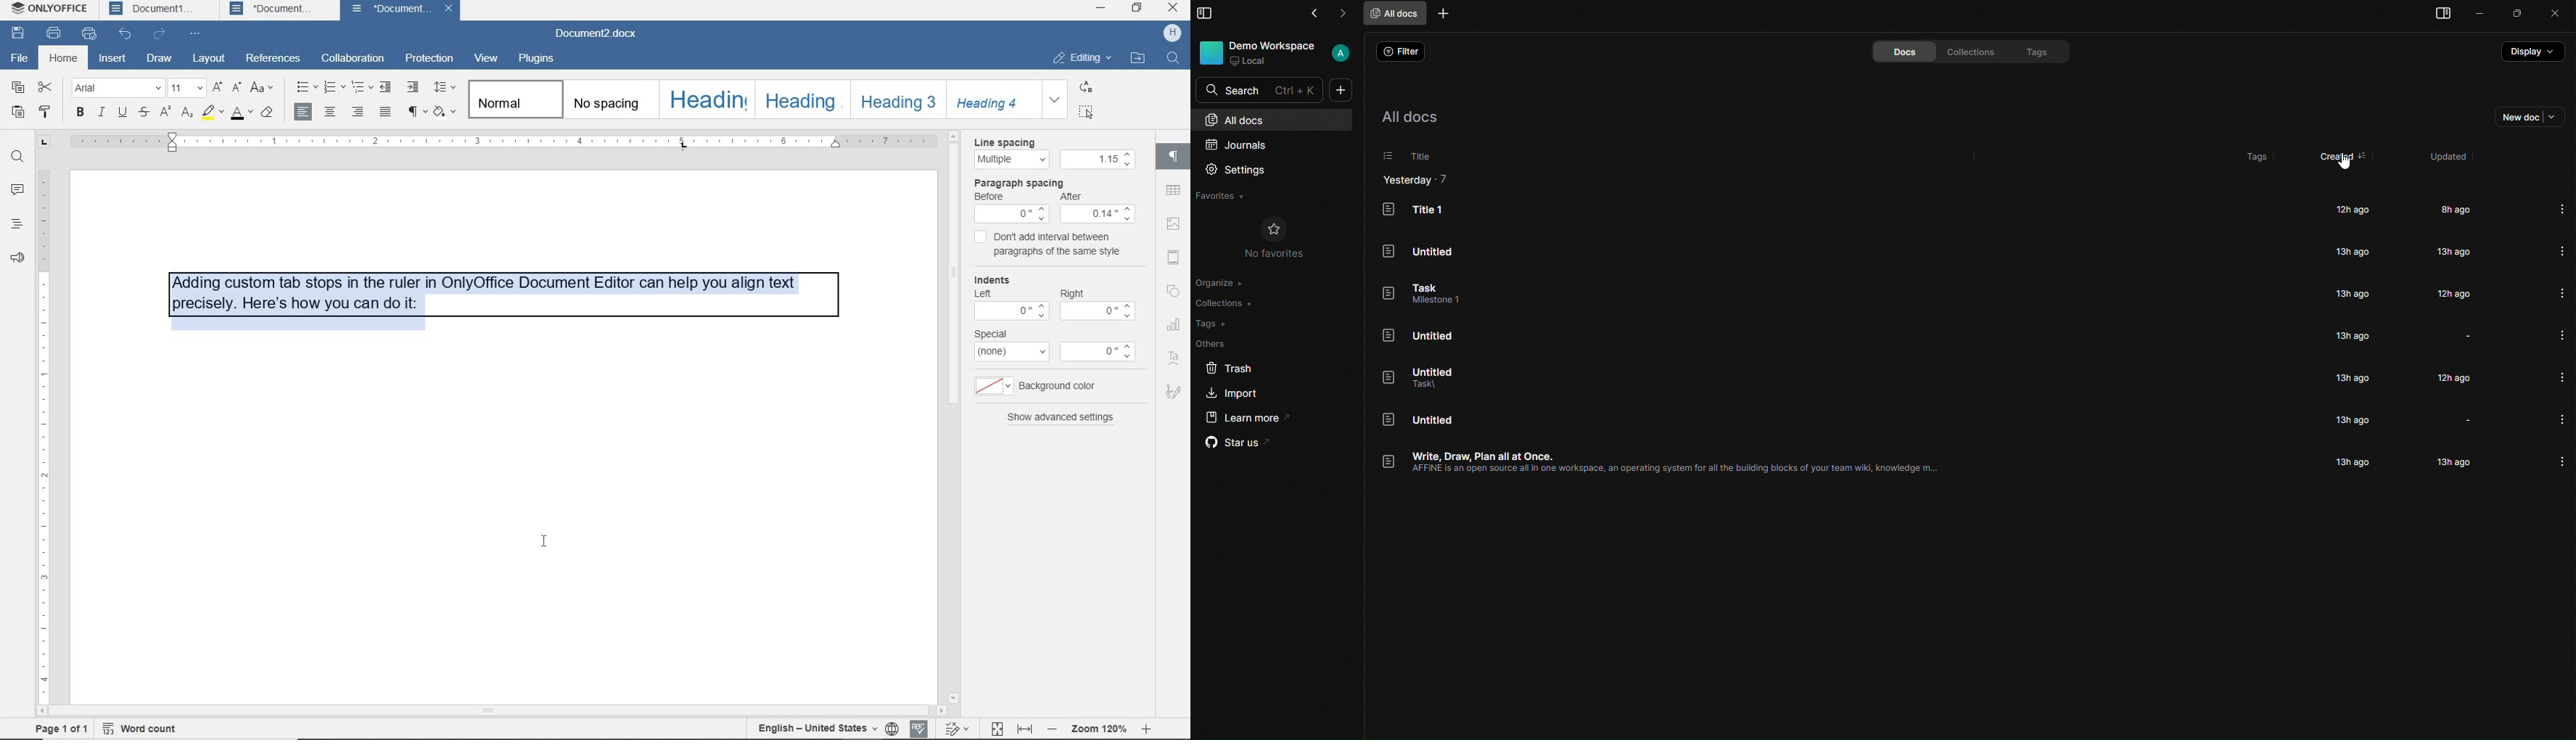 The width and height of the screenshot is (2576, 756). Describe the element at coordinates (1088, 112) in the screenshot. I see `select all` at that location.